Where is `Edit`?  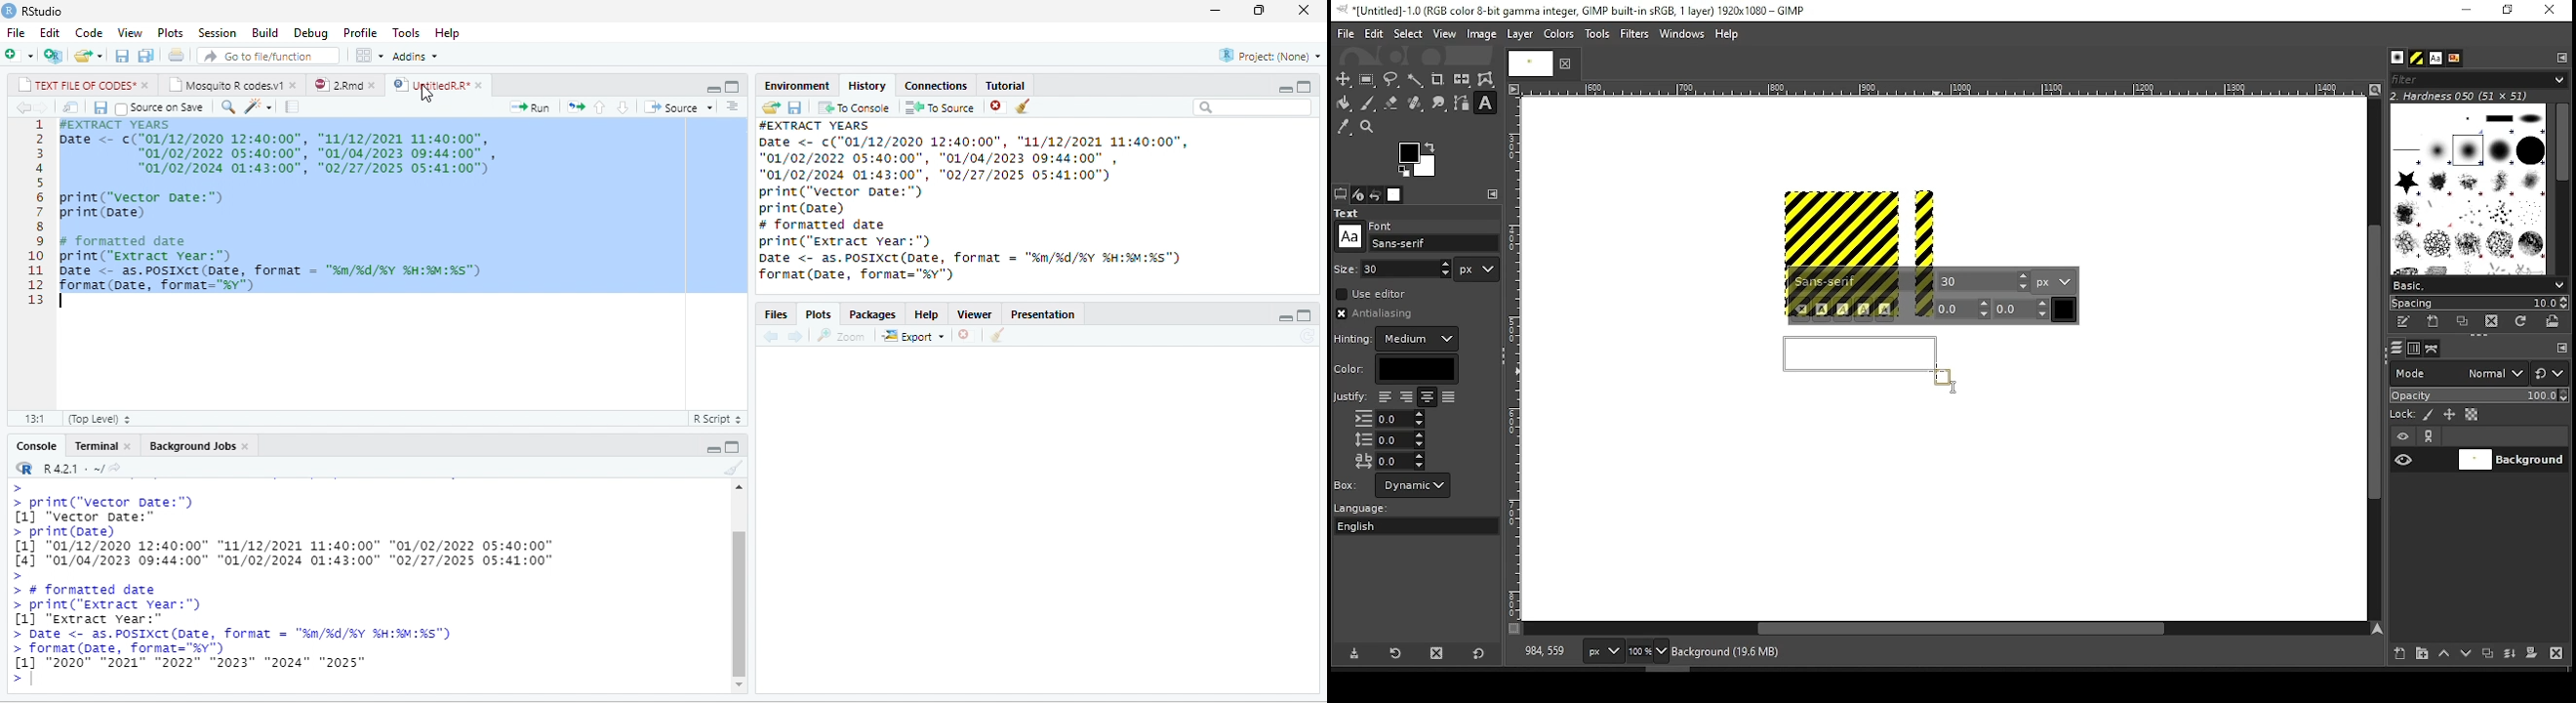
Edit is located at coordinates (50, 33).